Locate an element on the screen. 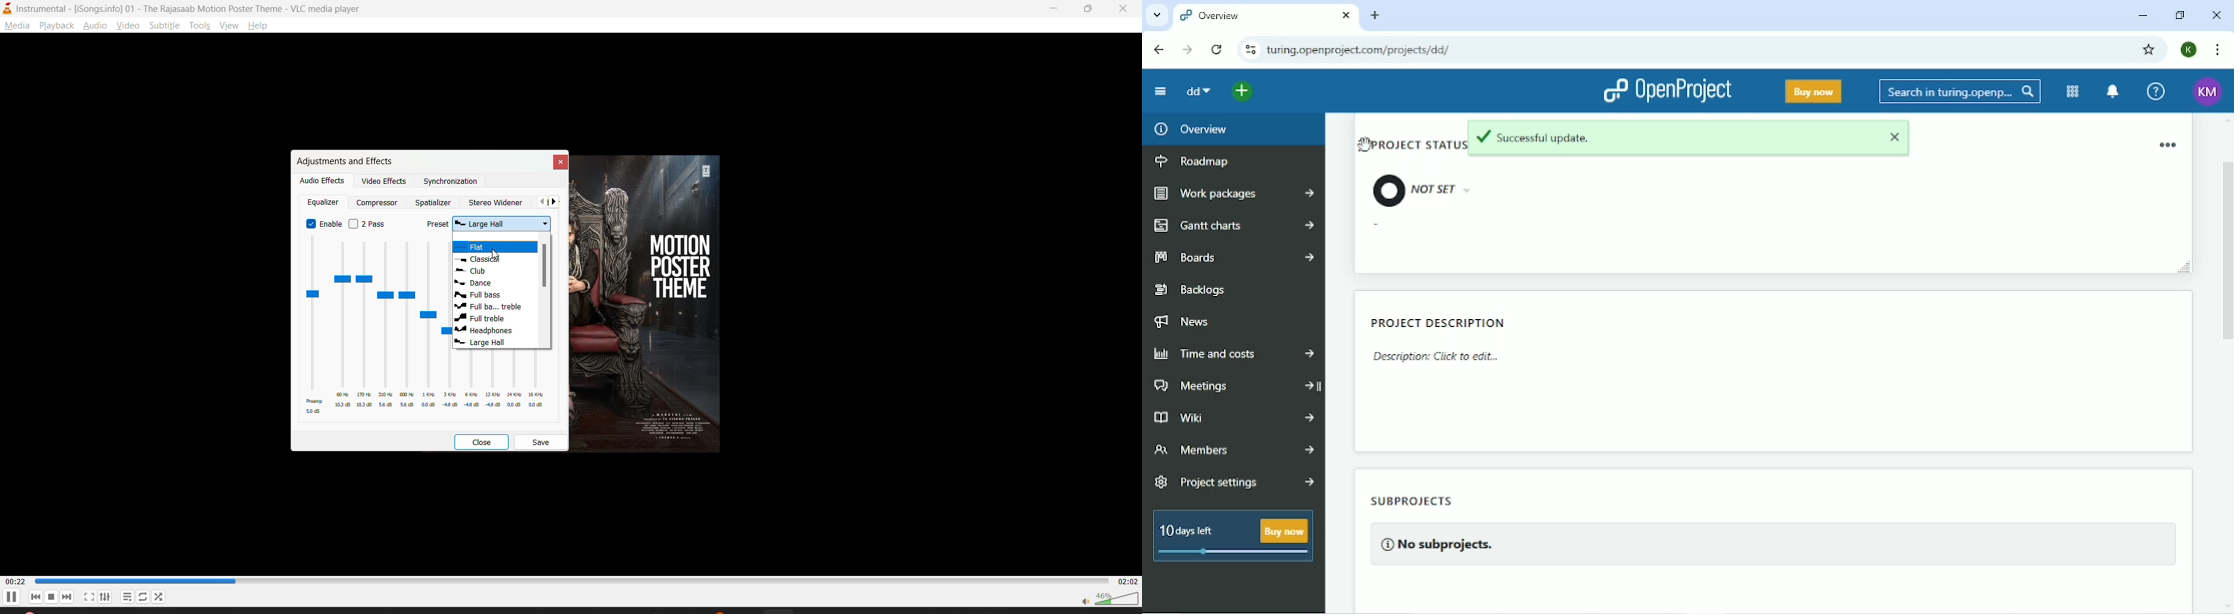 The width and height of the screenshot is (2240, 616). flat is located at coordinates (483, 248).